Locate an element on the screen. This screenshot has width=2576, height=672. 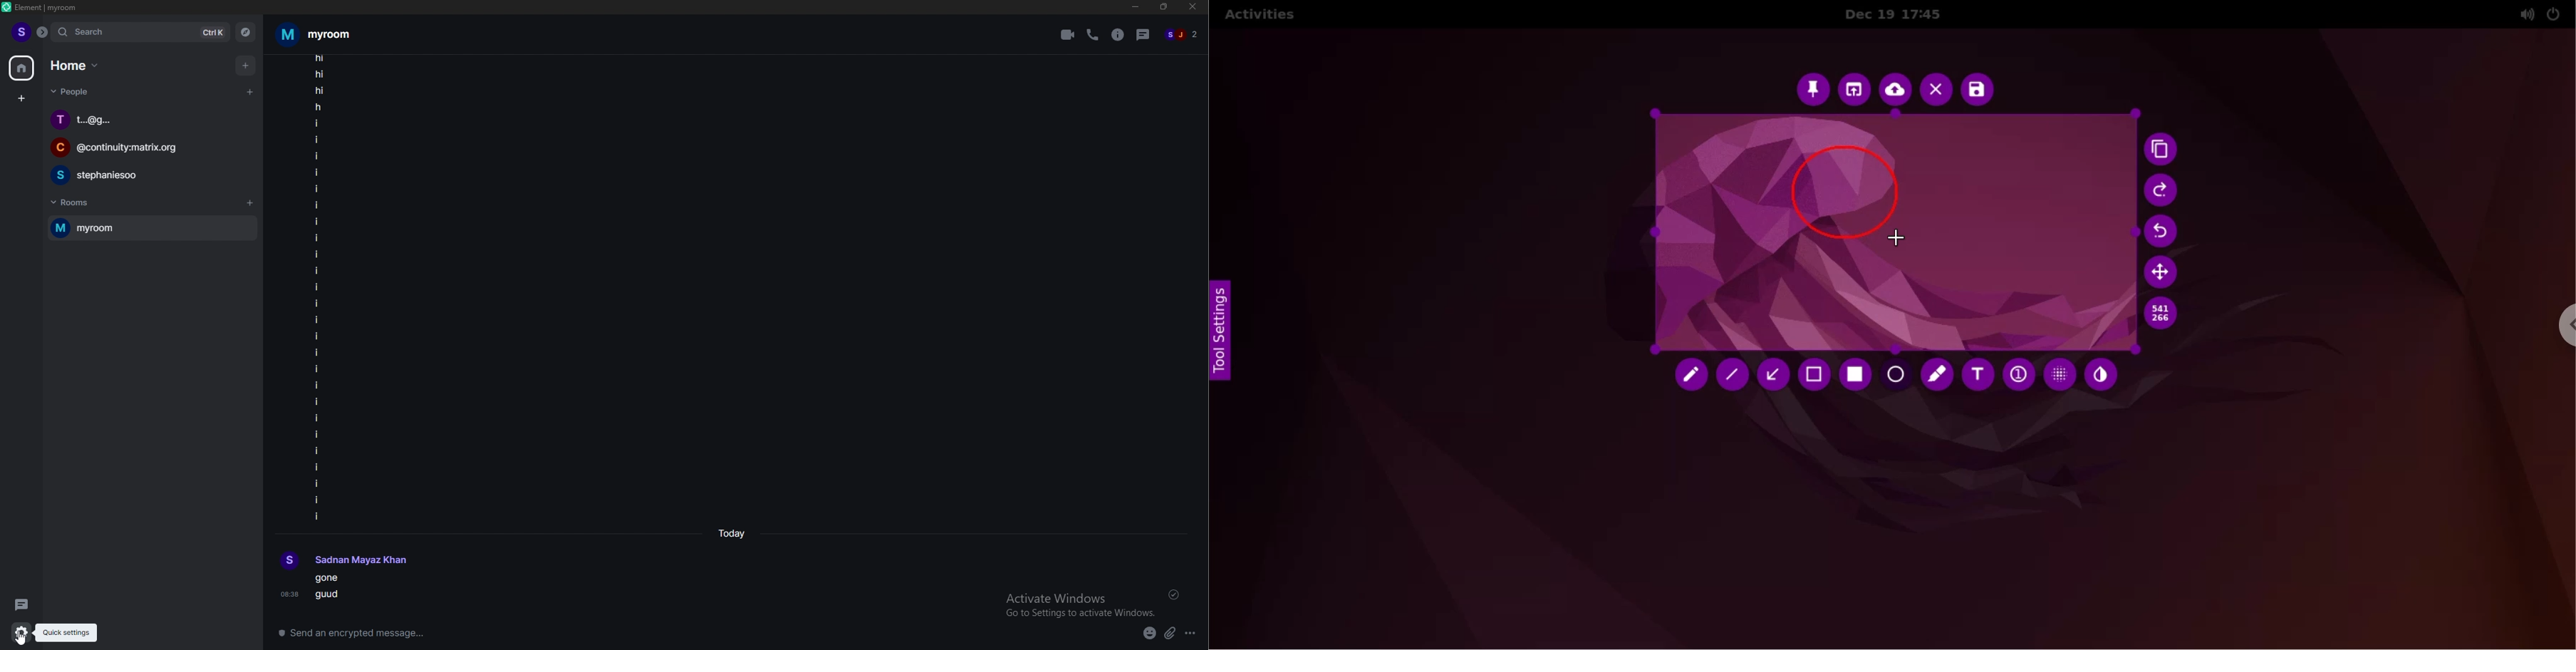
room is located at coordinates (325, 34).